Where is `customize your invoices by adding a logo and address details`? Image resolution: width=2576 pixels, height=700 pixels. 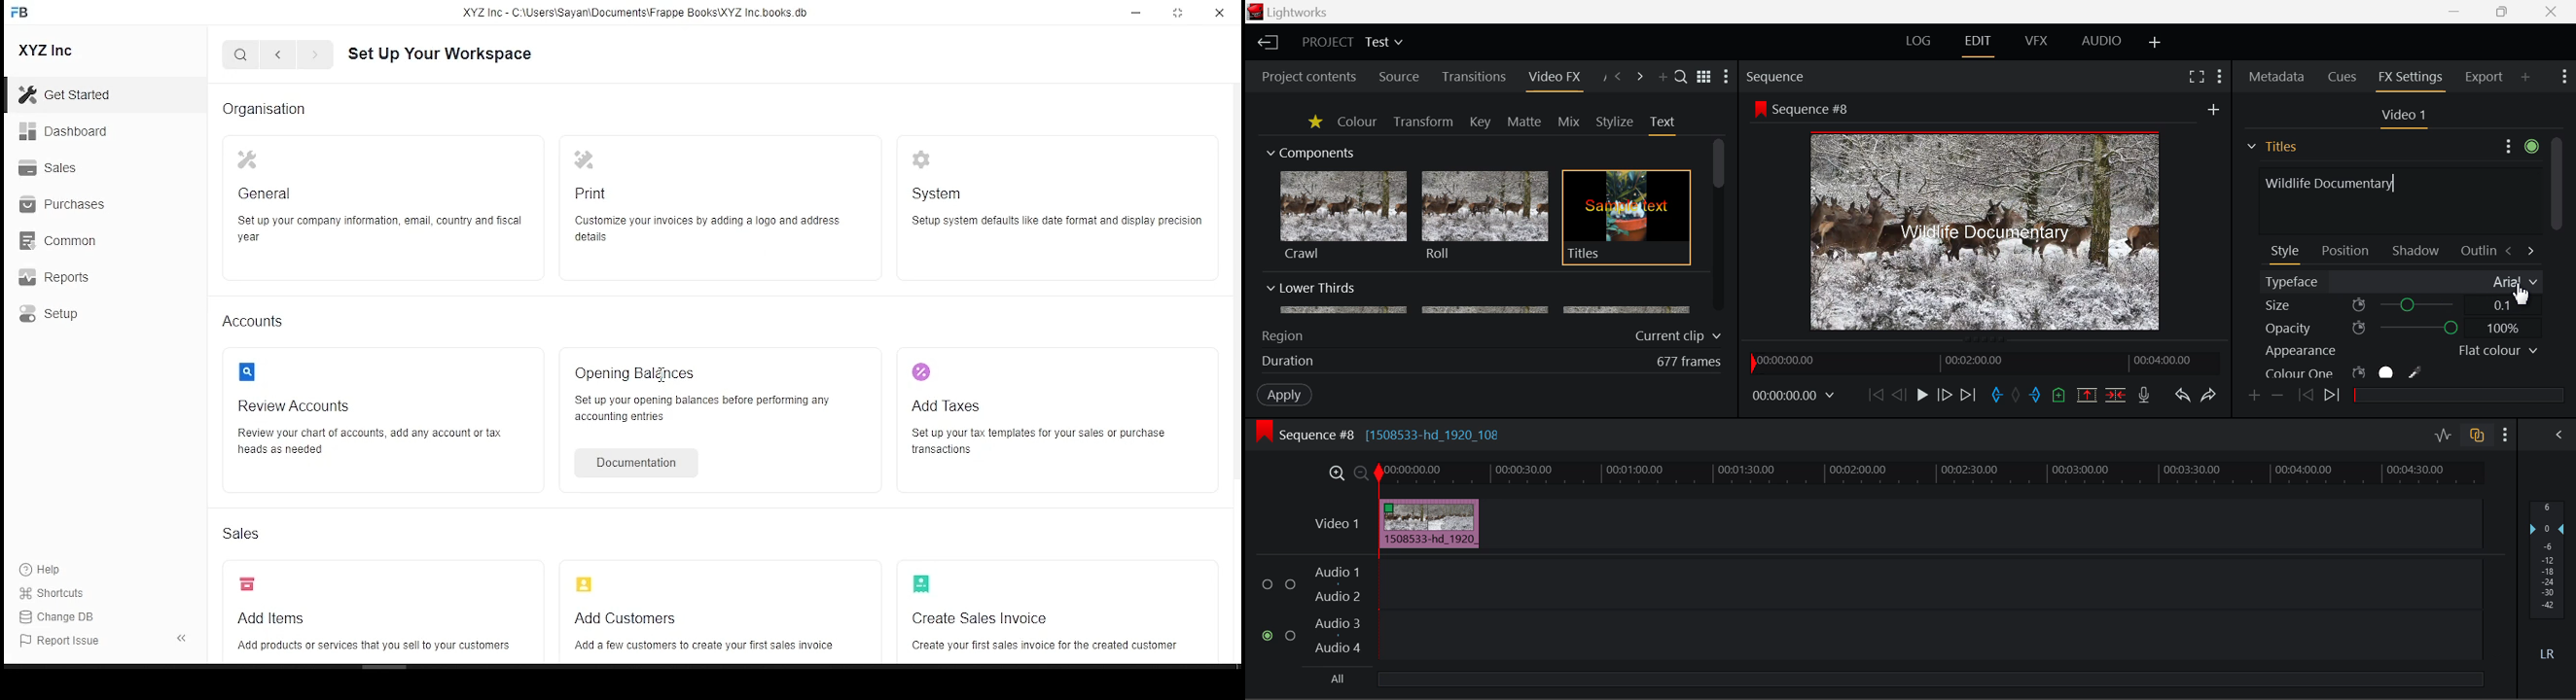 customize your invoices by adding a logo and address details is located at coordinates (708, 229).